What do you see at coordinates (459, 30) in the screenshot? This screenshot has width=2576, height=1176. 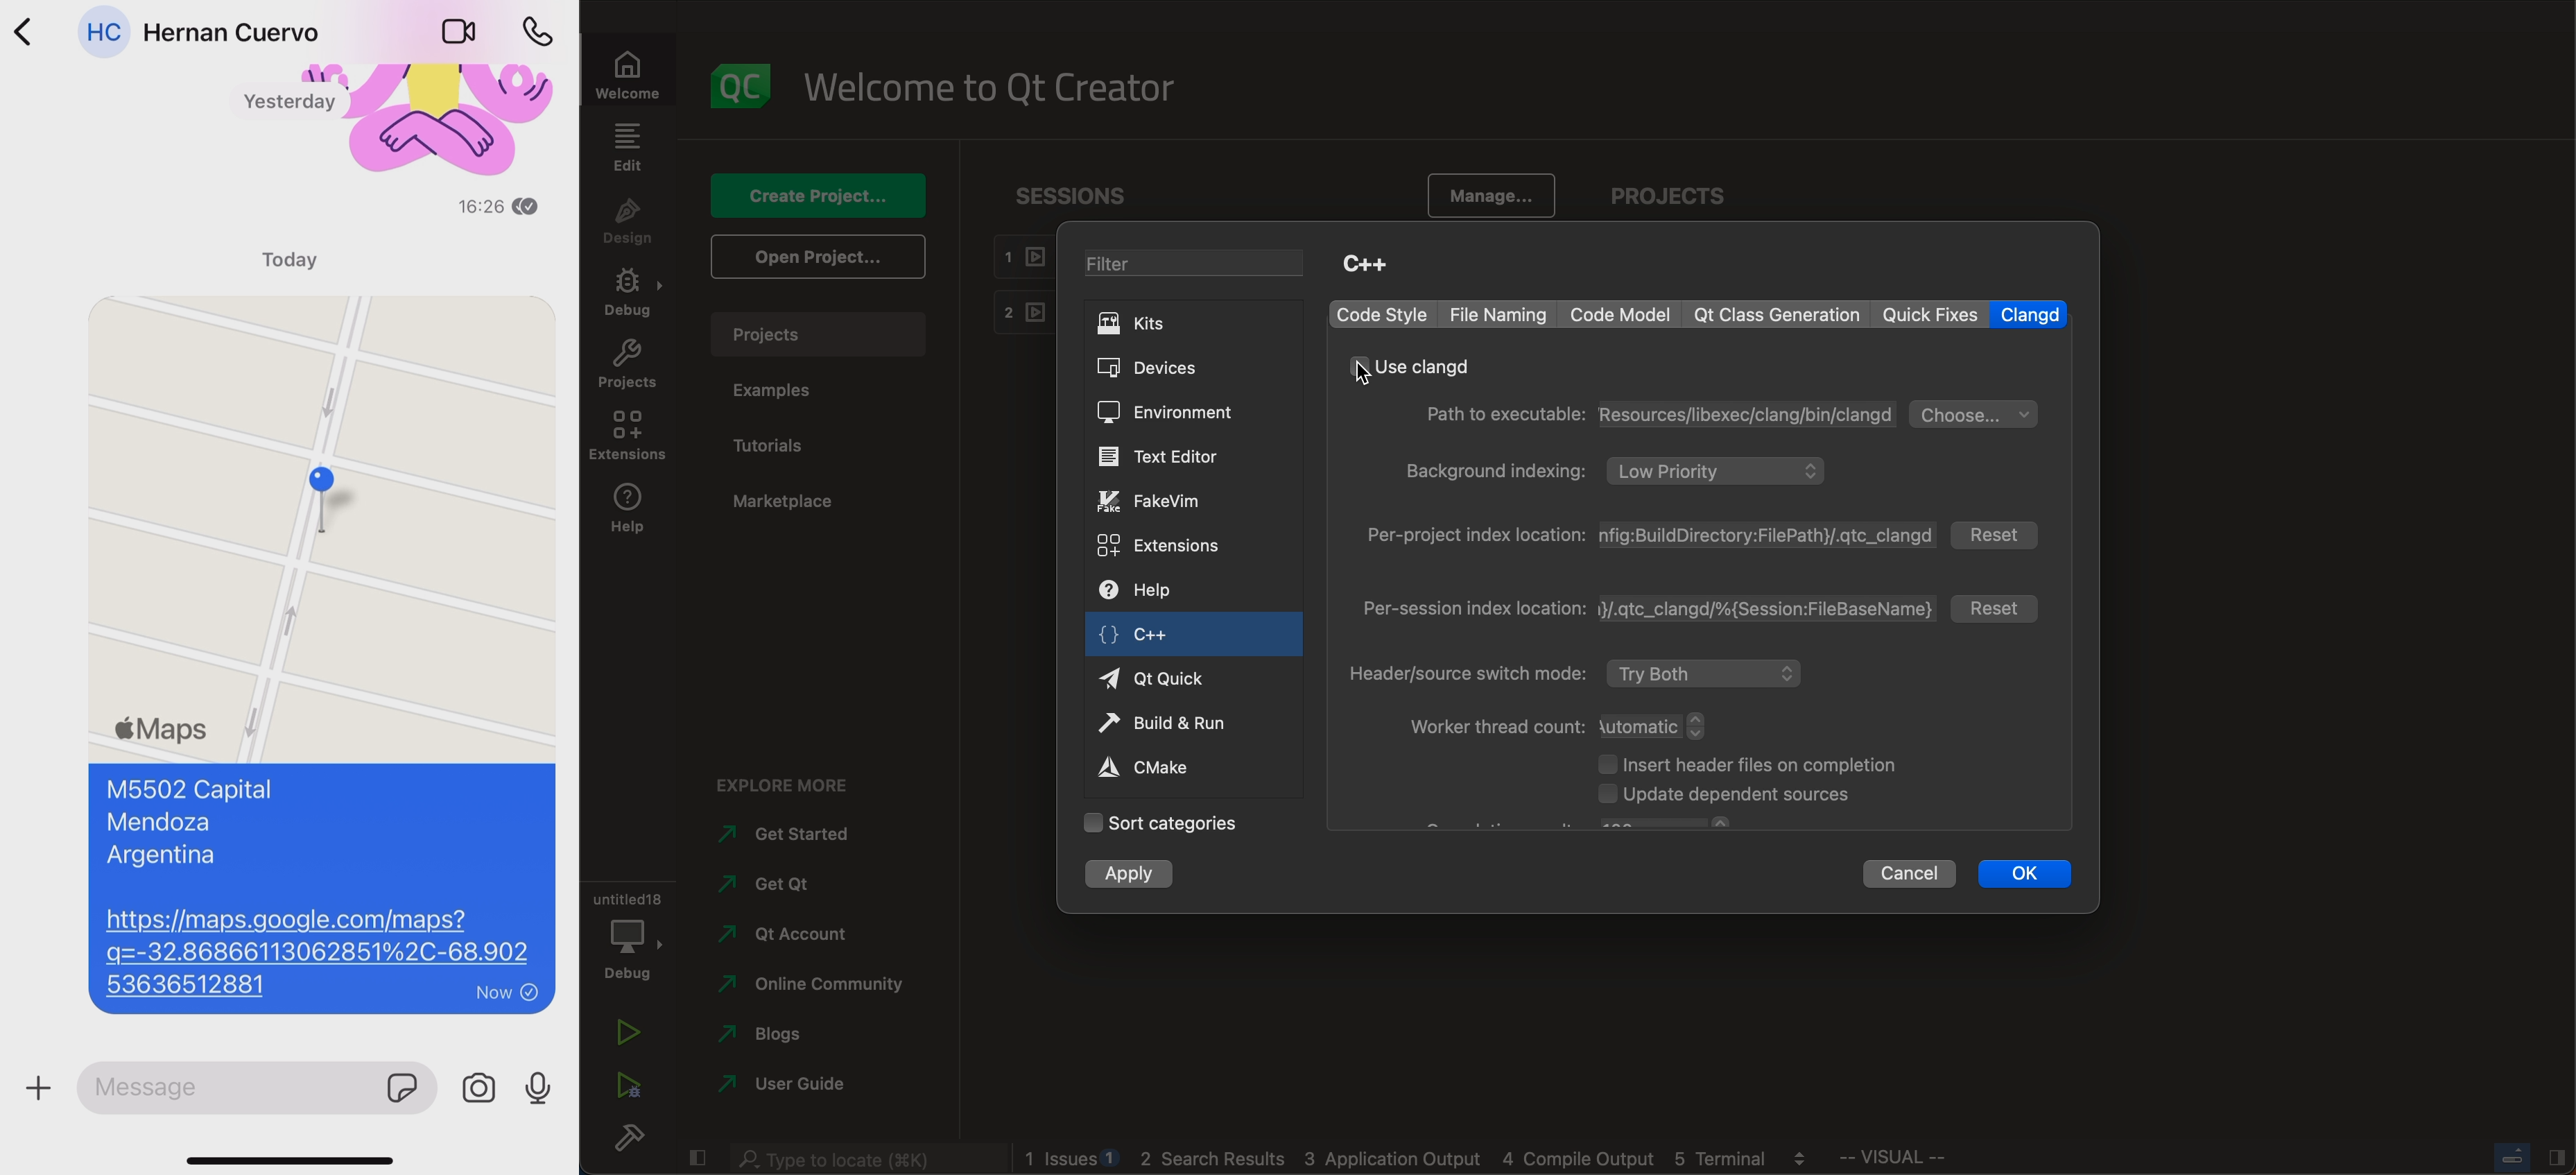 I see `videocall` at bounding box center [459, 30].